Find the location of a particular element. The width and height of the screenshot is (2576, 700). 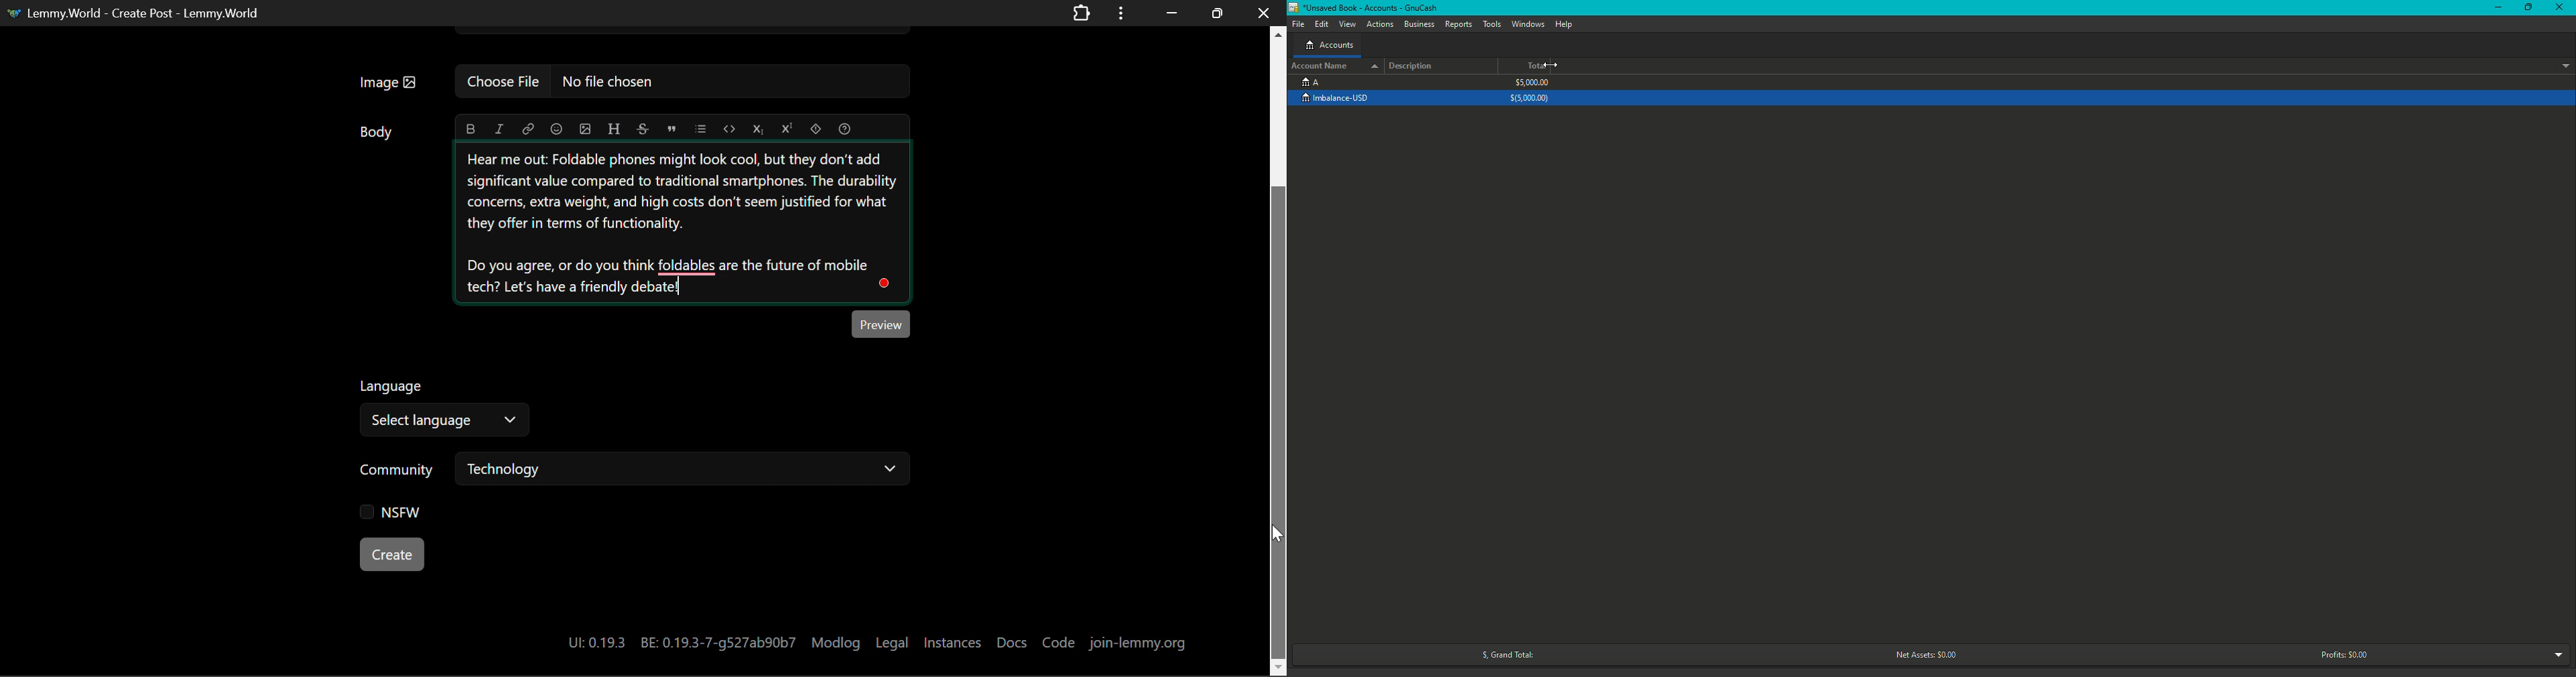

Insert Image Field is located at coordinates (639, 82).